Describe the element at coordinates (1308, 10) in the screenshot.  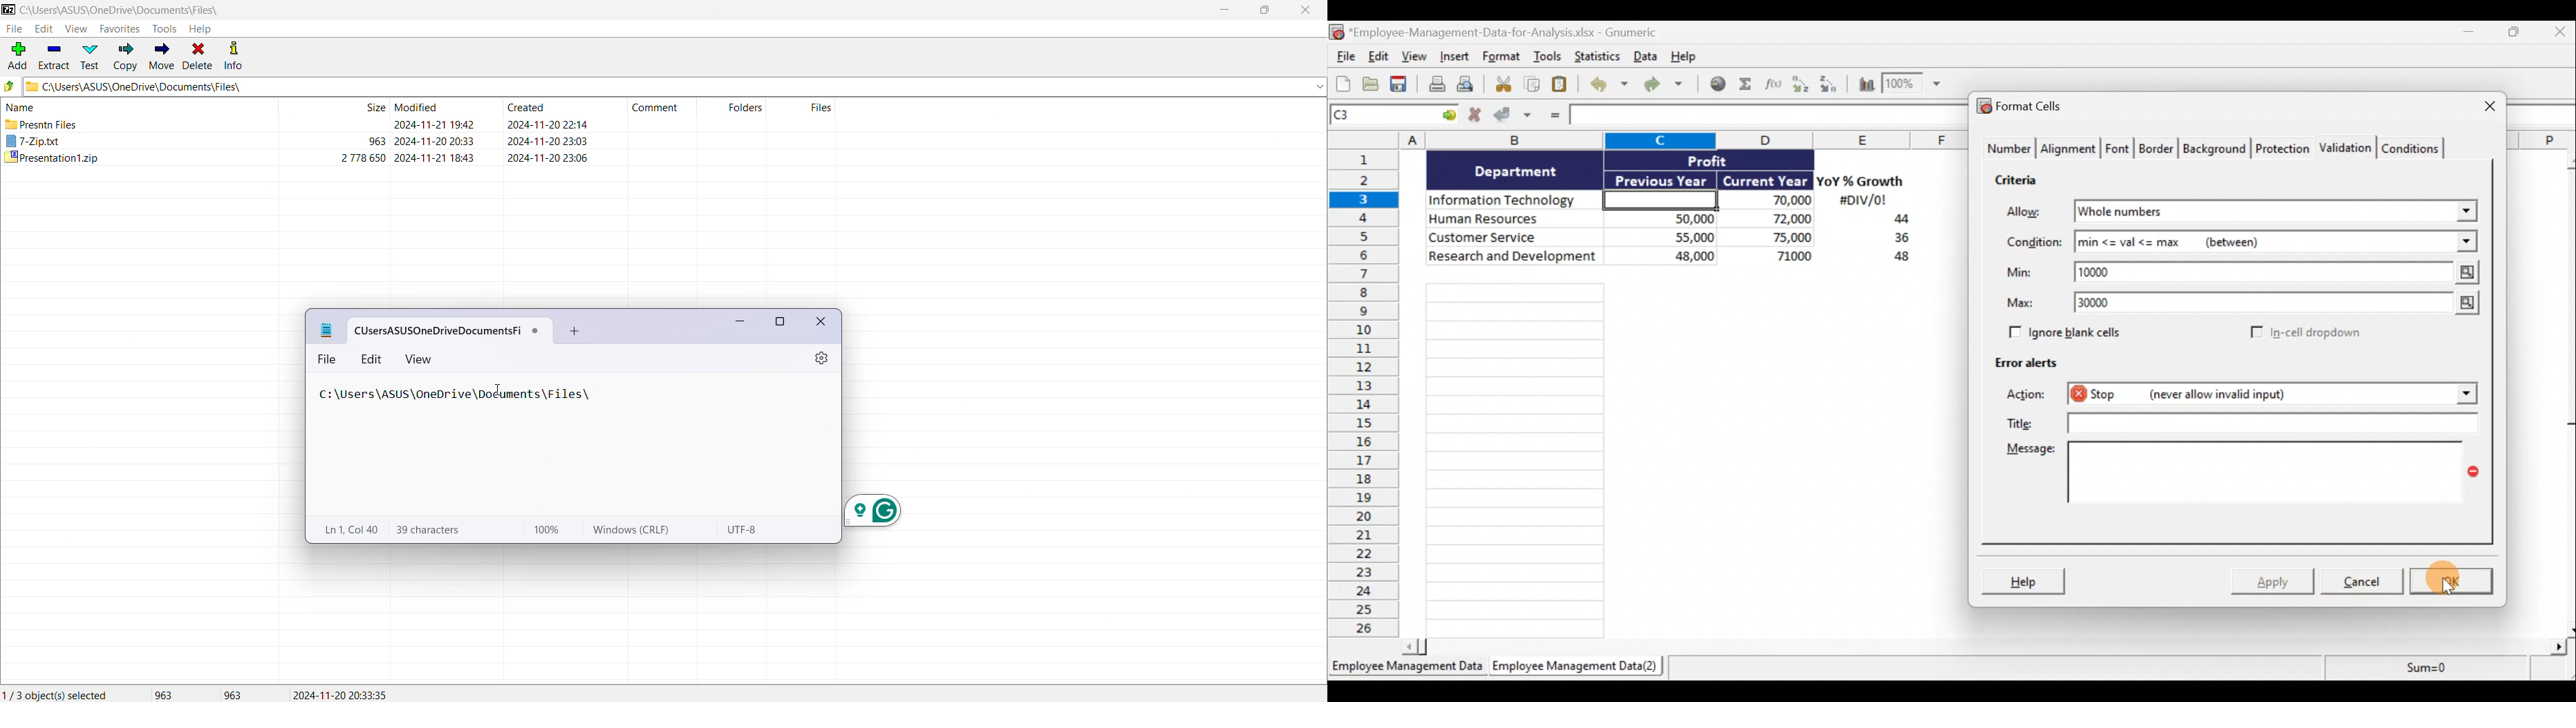
I see `Close` at that location.